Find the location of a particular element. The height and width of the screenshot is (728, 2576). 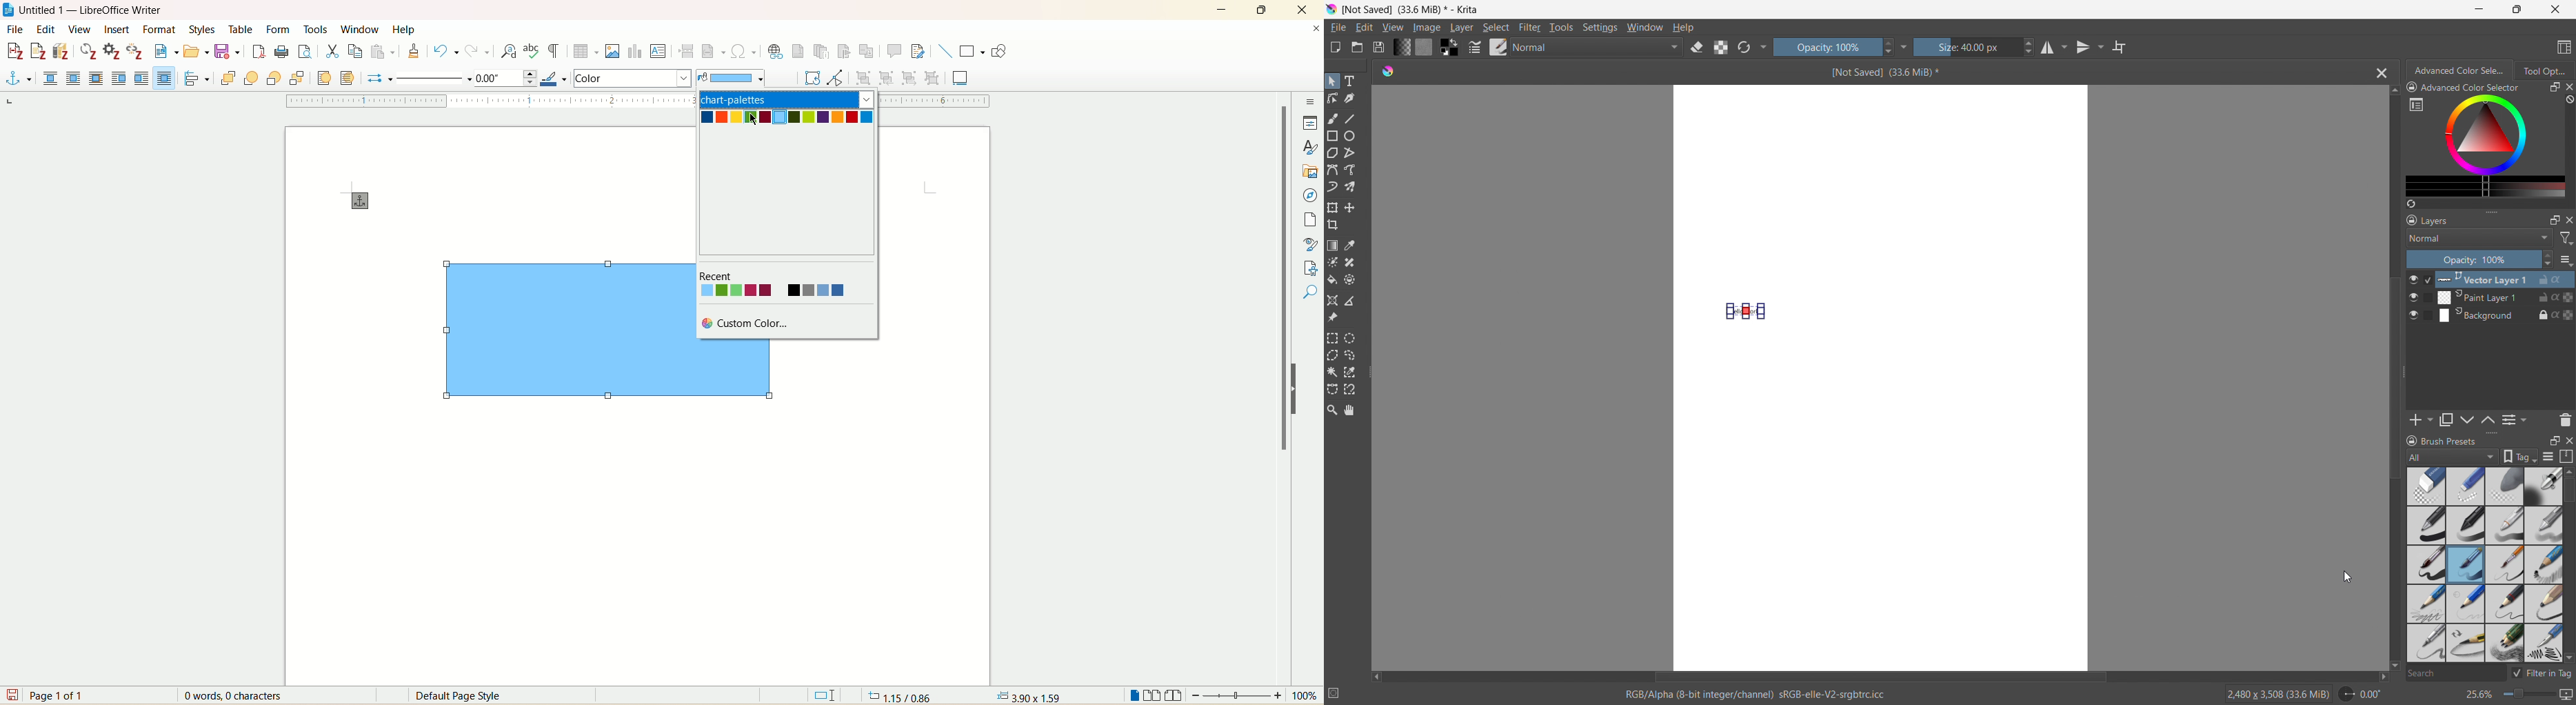

magnetic curve selection tool is located at coordinates (1350, 390).